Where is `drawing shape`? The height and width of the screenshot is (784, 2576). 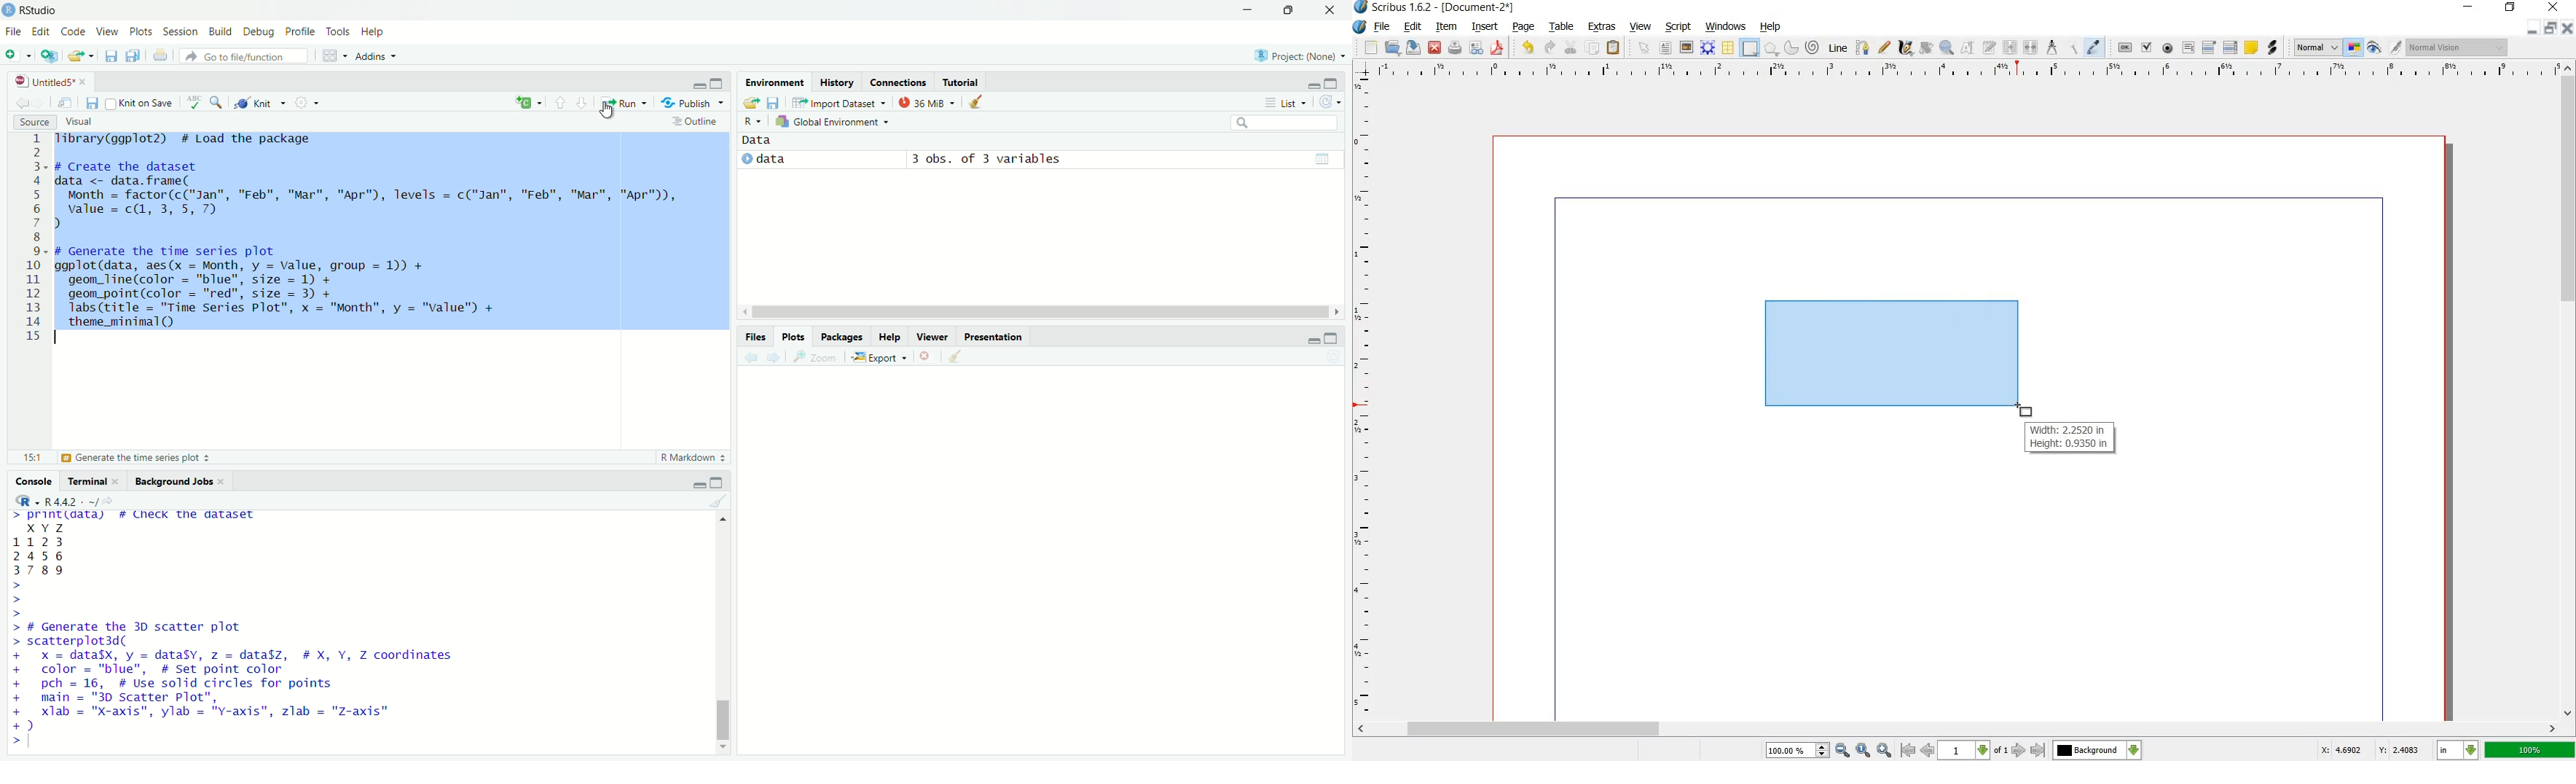
drawing shape is located at coordinates (1887, 356).